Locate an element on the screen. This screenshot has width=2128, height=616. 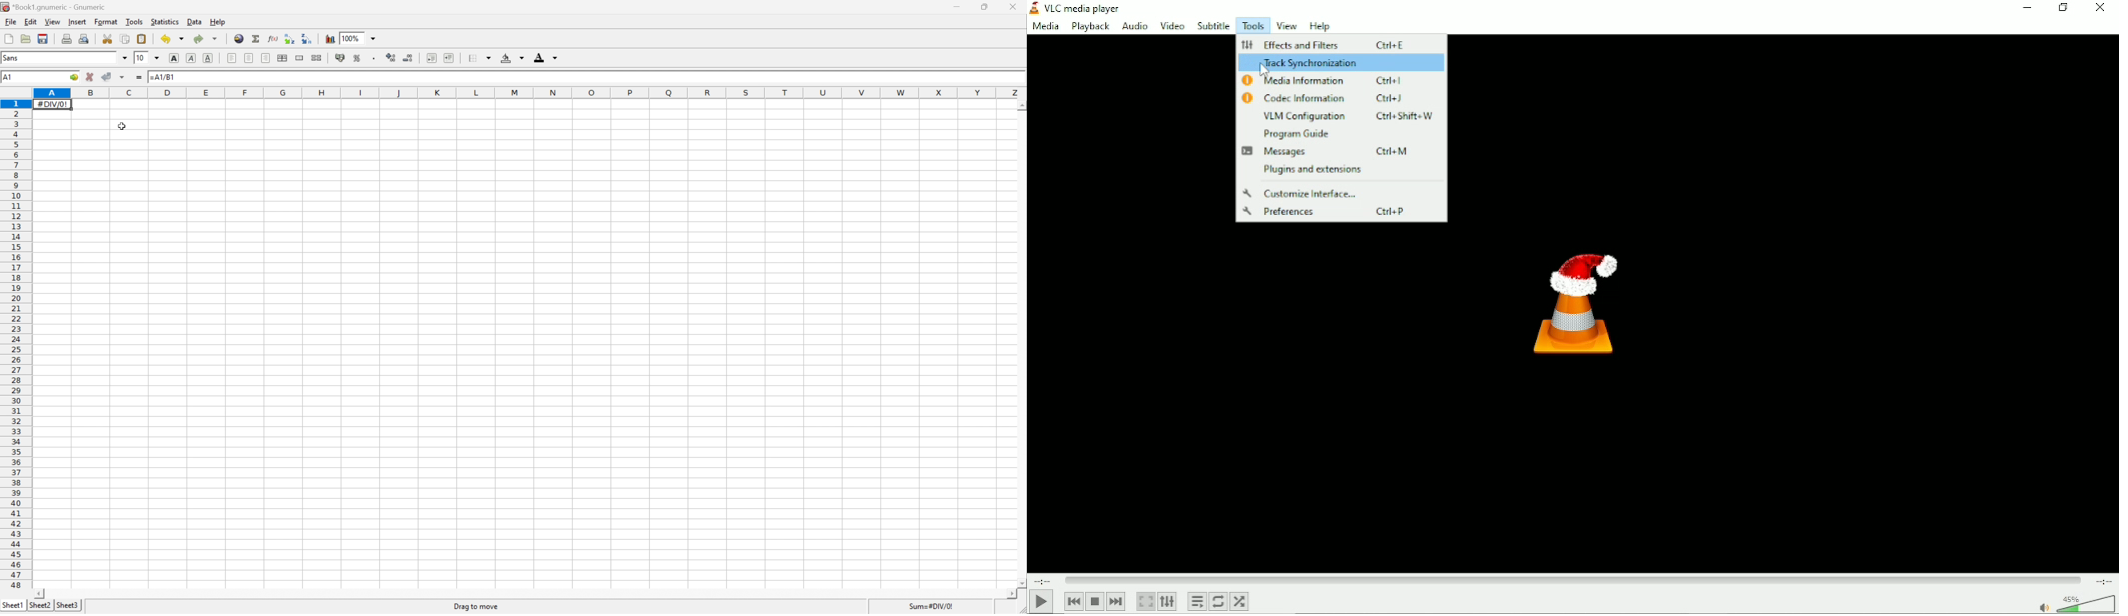
View is located at coordinates (1286, 26).